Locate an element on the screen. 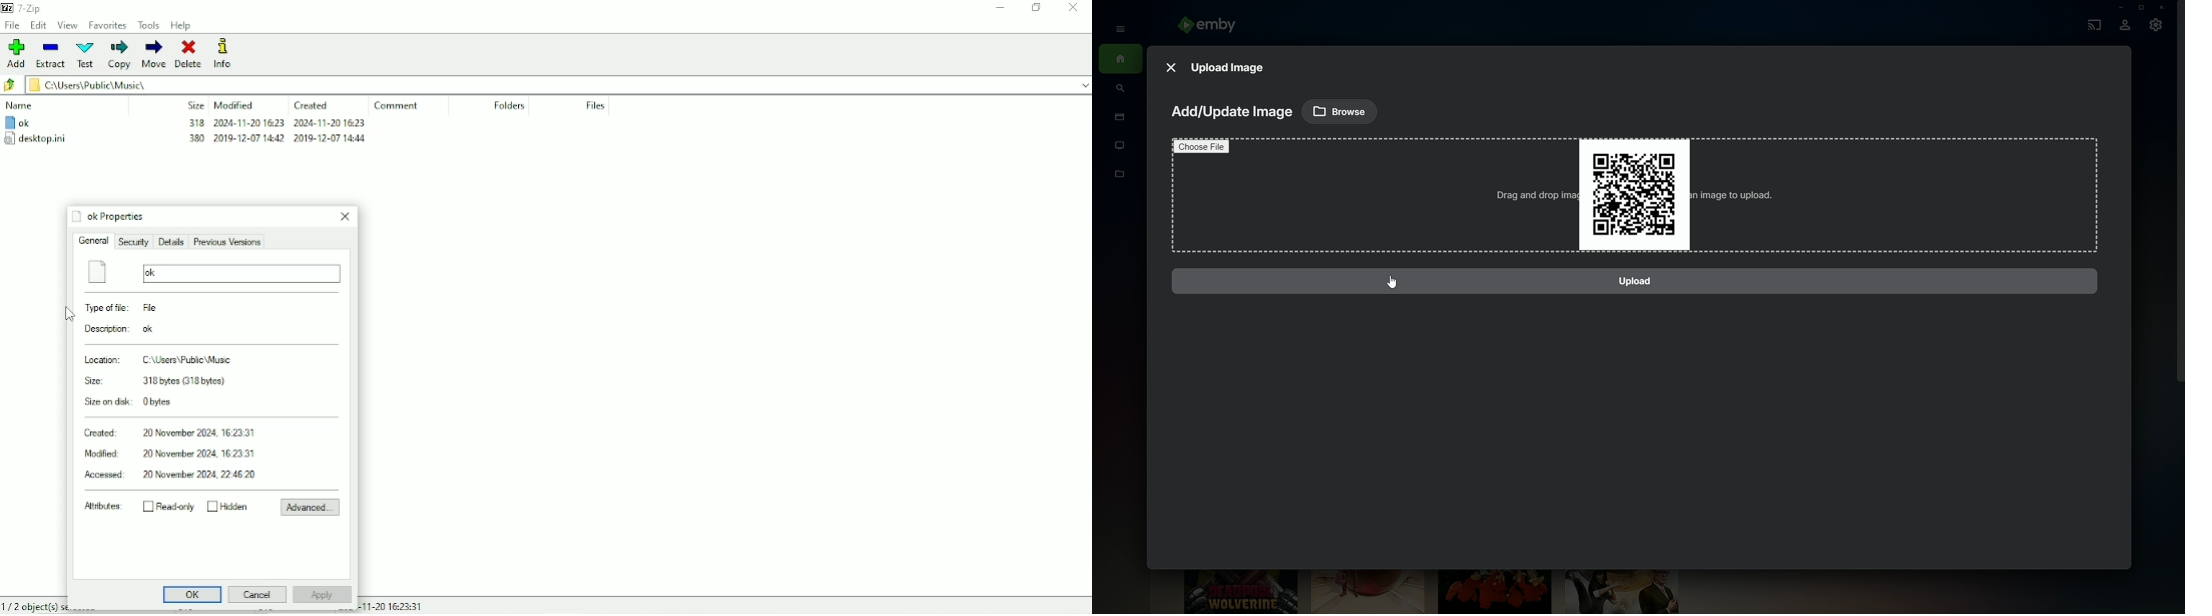 This screenshot has width=2212, height=616. Close is located at coordinates (346, 216).